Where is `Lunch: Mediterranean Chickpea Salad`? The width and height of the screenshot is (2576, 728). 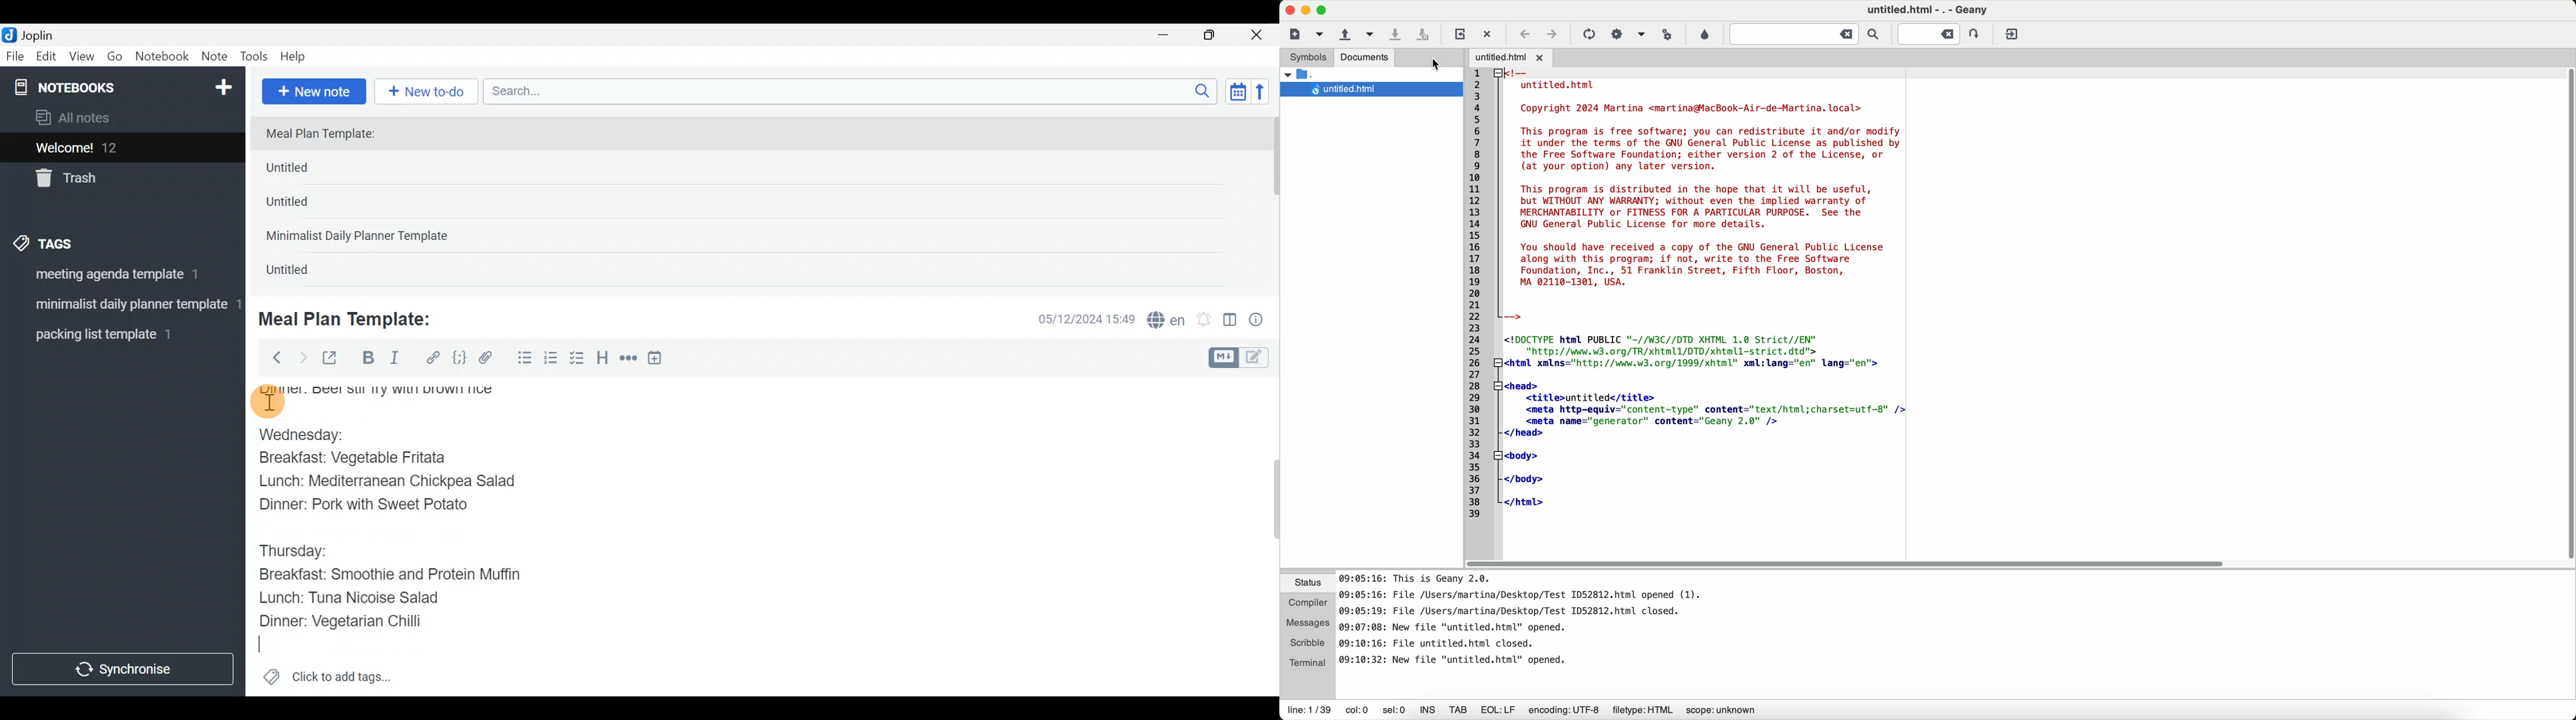 Lunch: Mediterranean Chickpea Salad is located at coordinates (393, 479).